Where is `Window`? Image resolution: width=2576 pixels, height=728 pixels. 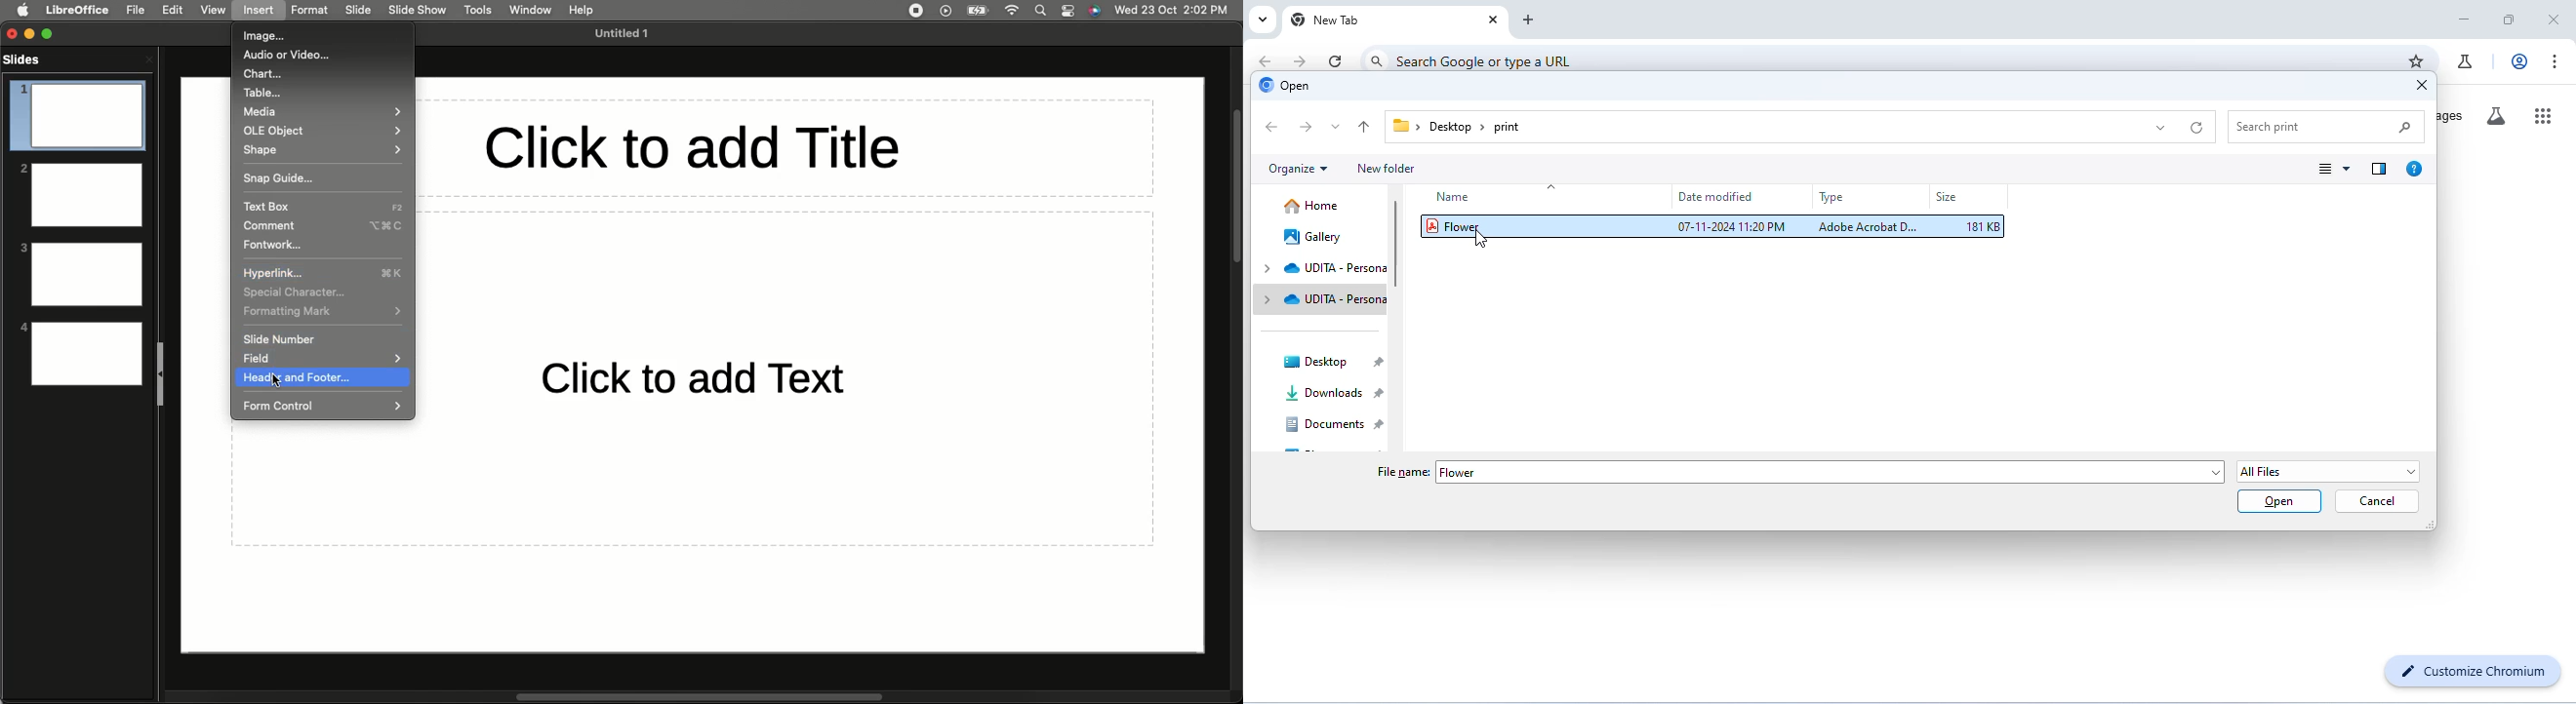 Window is located at coordinates (528, 9).